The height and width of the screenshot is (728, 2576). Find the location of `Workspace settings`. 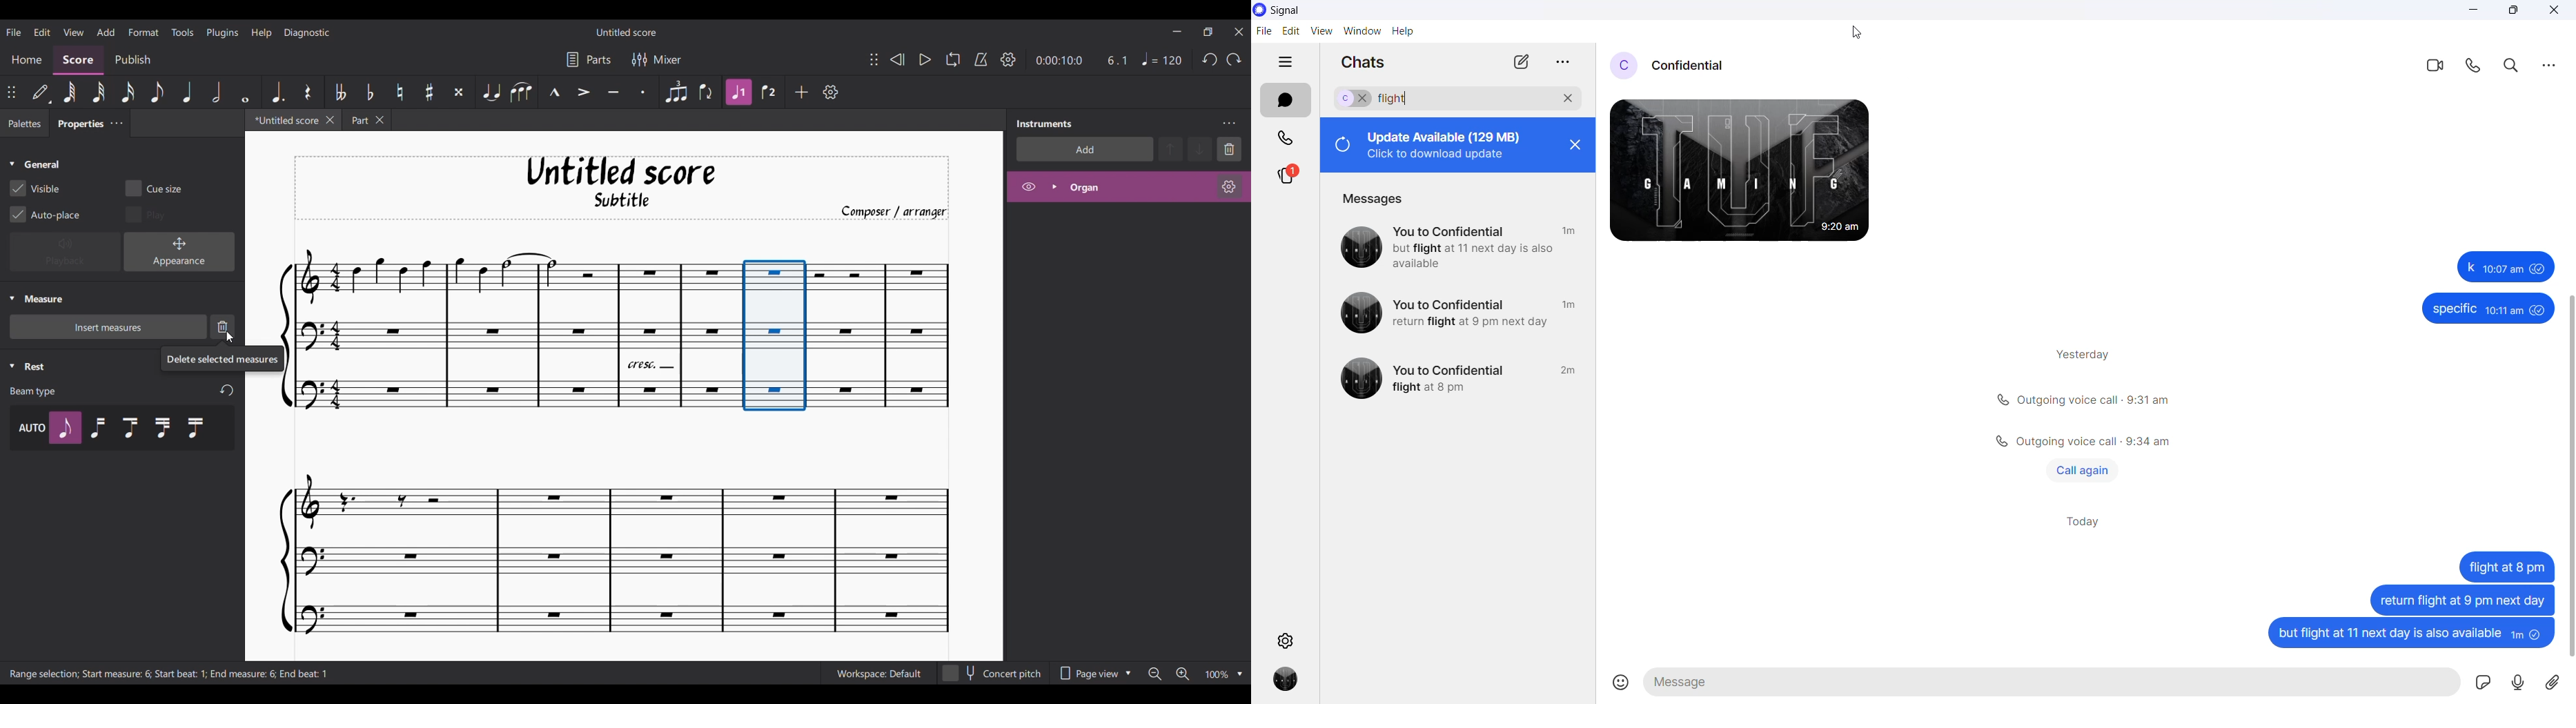

Workspace settings is located at coordinates (877, 673).